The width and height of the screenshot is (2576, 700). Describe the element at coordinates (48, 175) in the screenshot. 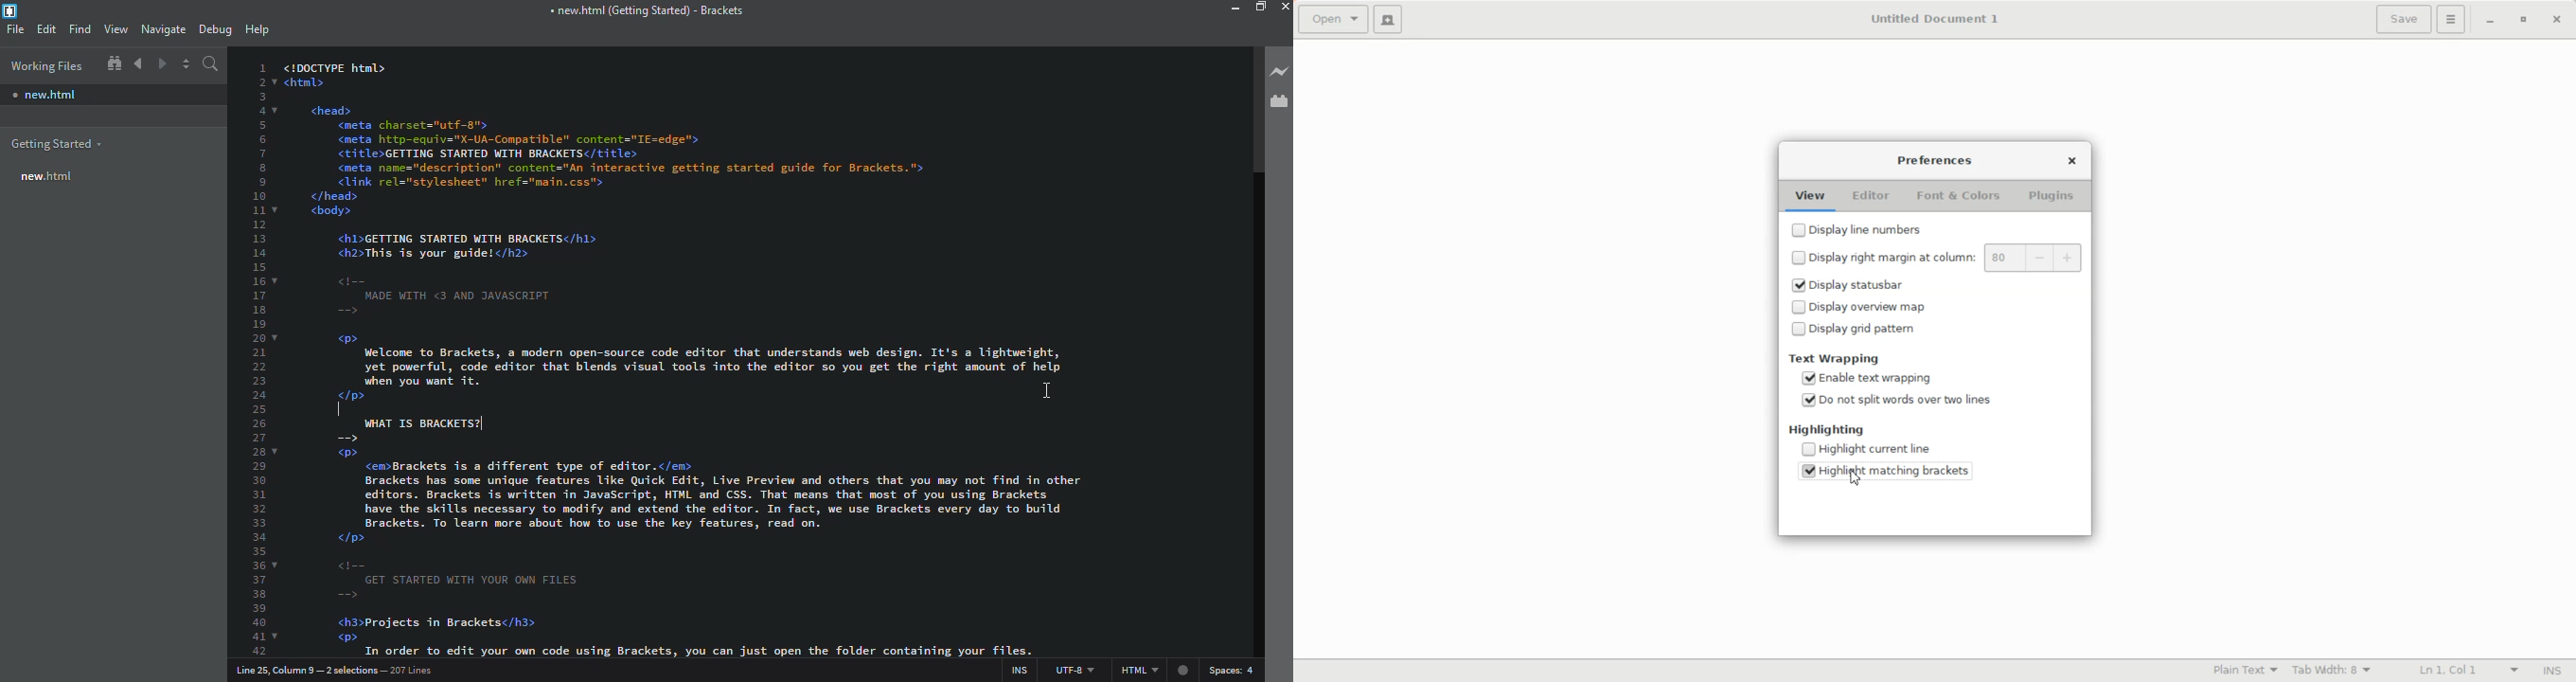

I see `new` at that location.